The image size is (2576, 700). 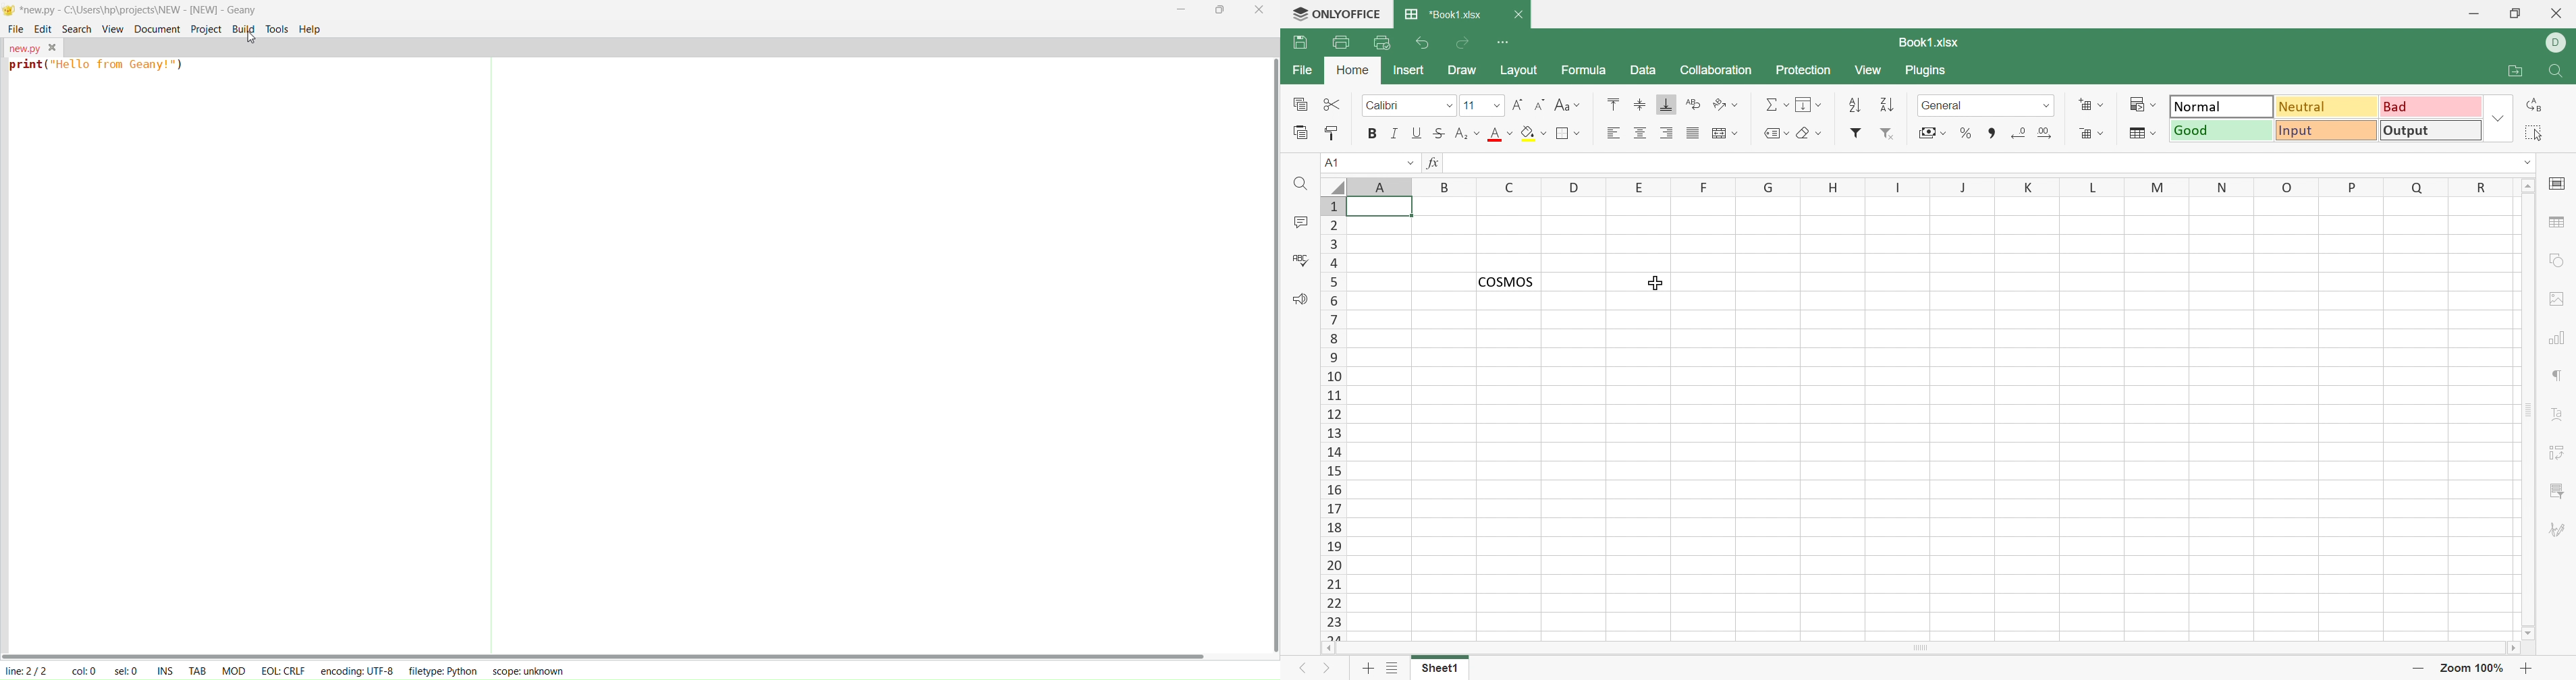 What do you see at coordinates (1890, 105) in the screenshot?
I see `Sort descending` at bounding box center [1890, 105].